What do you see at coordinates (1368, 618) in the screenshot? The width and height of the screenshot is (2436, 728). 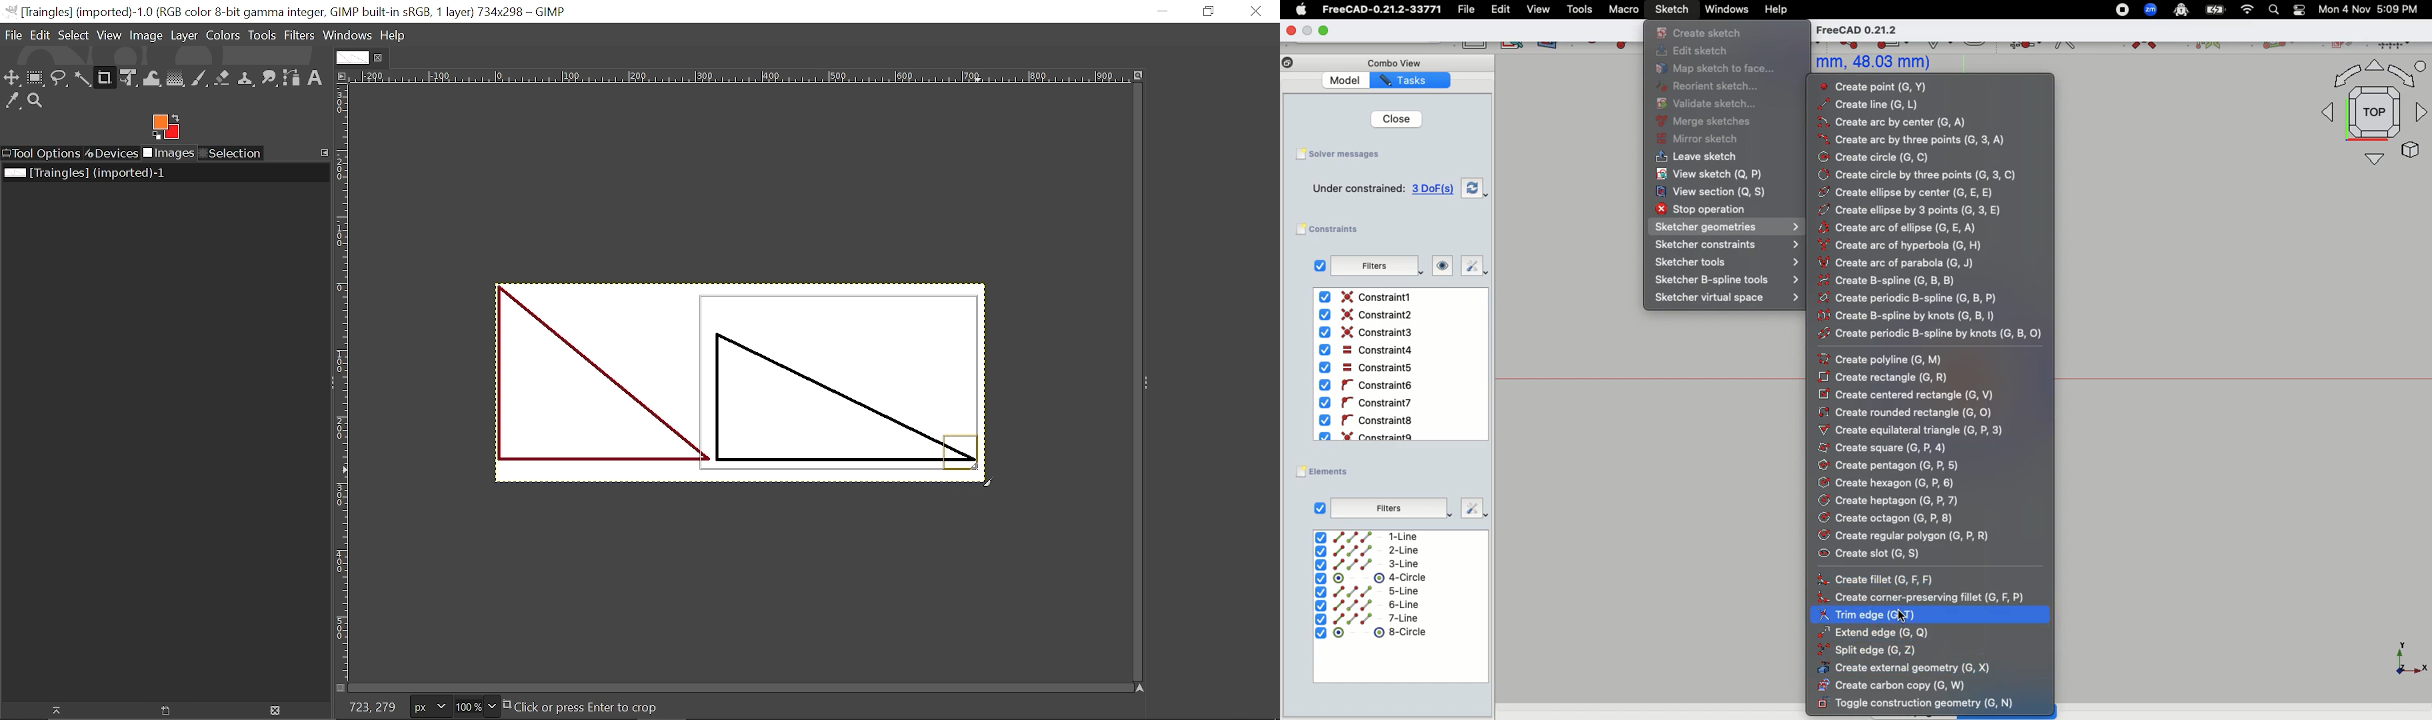 I see `7-line` at bounding box center [1368, 618].